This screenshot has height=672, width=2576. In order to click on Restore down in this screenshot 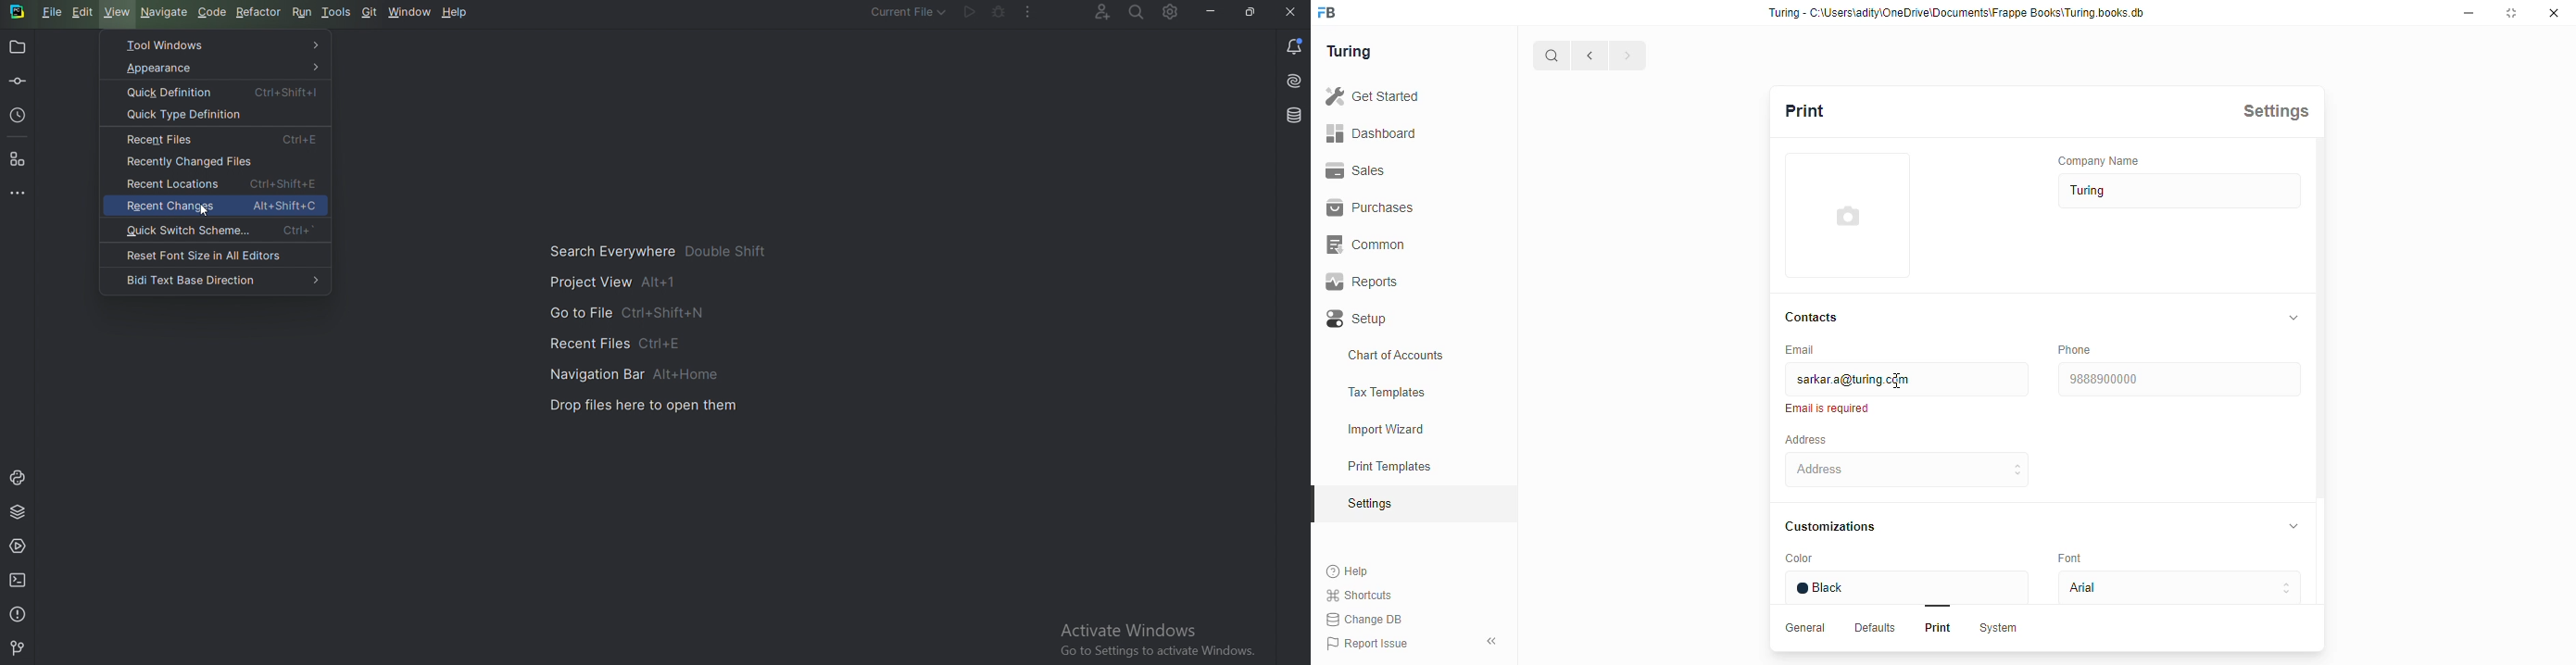, I will do `click(1252, 13)`.